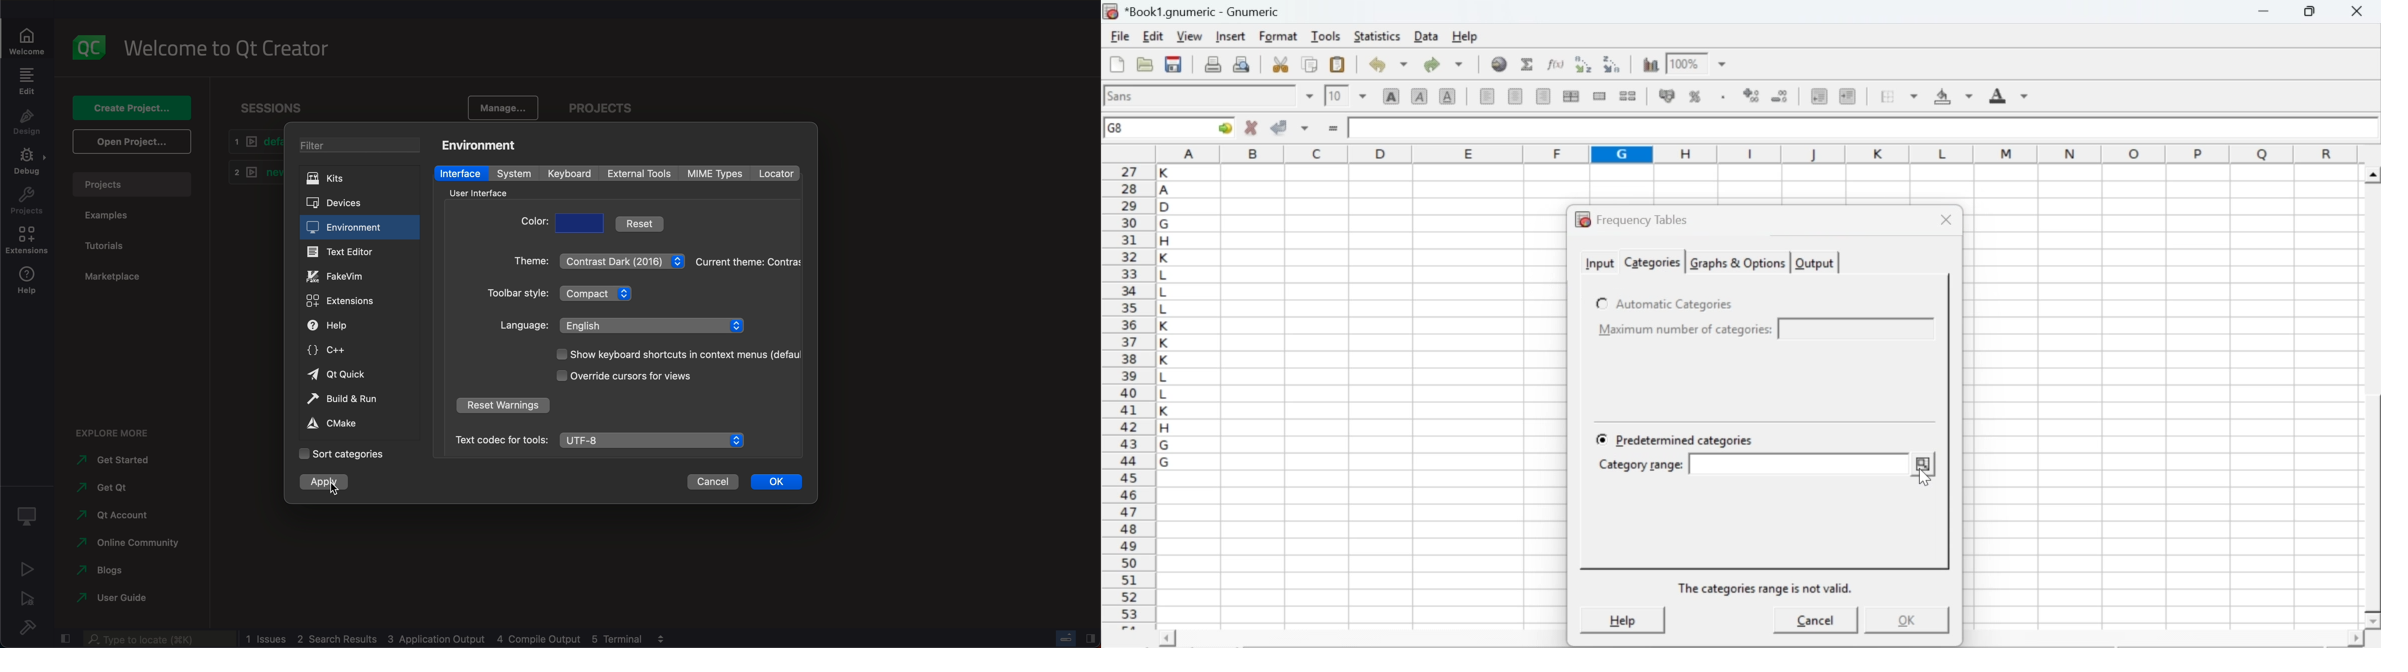  What do you see at coordinates (1667, 304) in the screenshot?
I see `automatic categories` at bounding box center [1667, 304].